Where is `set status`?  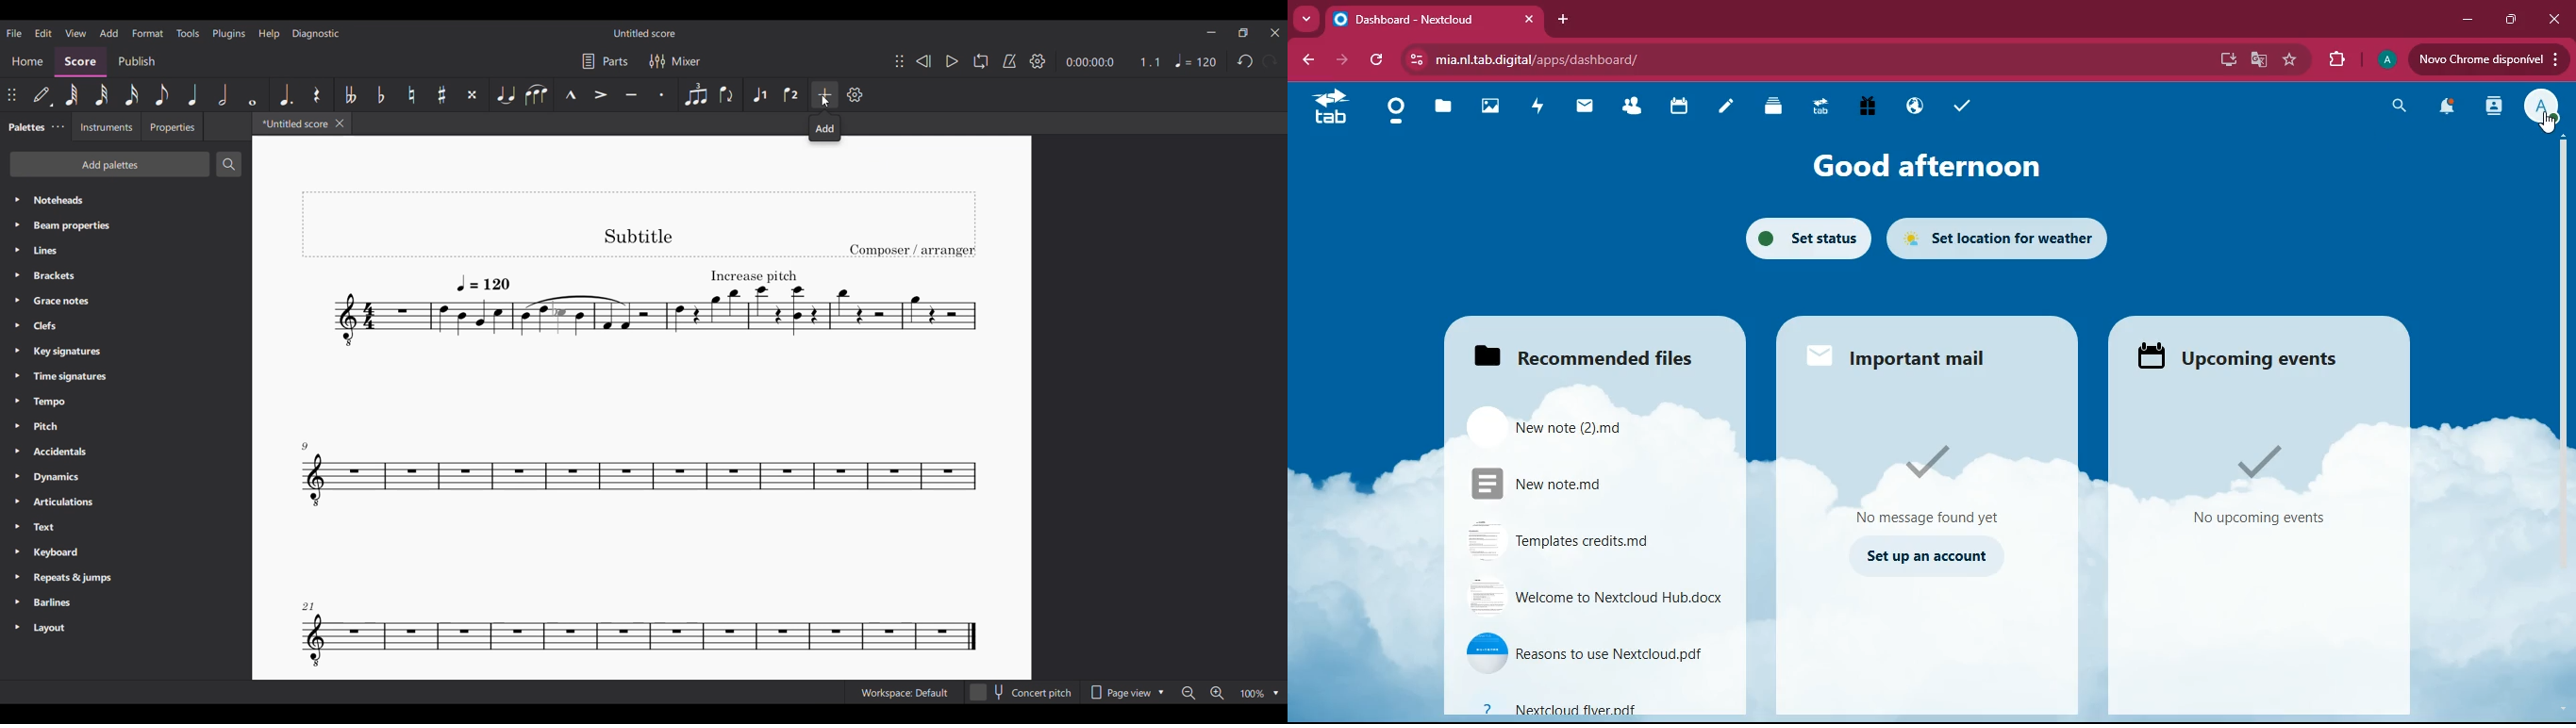 set status is located at coordinates (1804, 238).